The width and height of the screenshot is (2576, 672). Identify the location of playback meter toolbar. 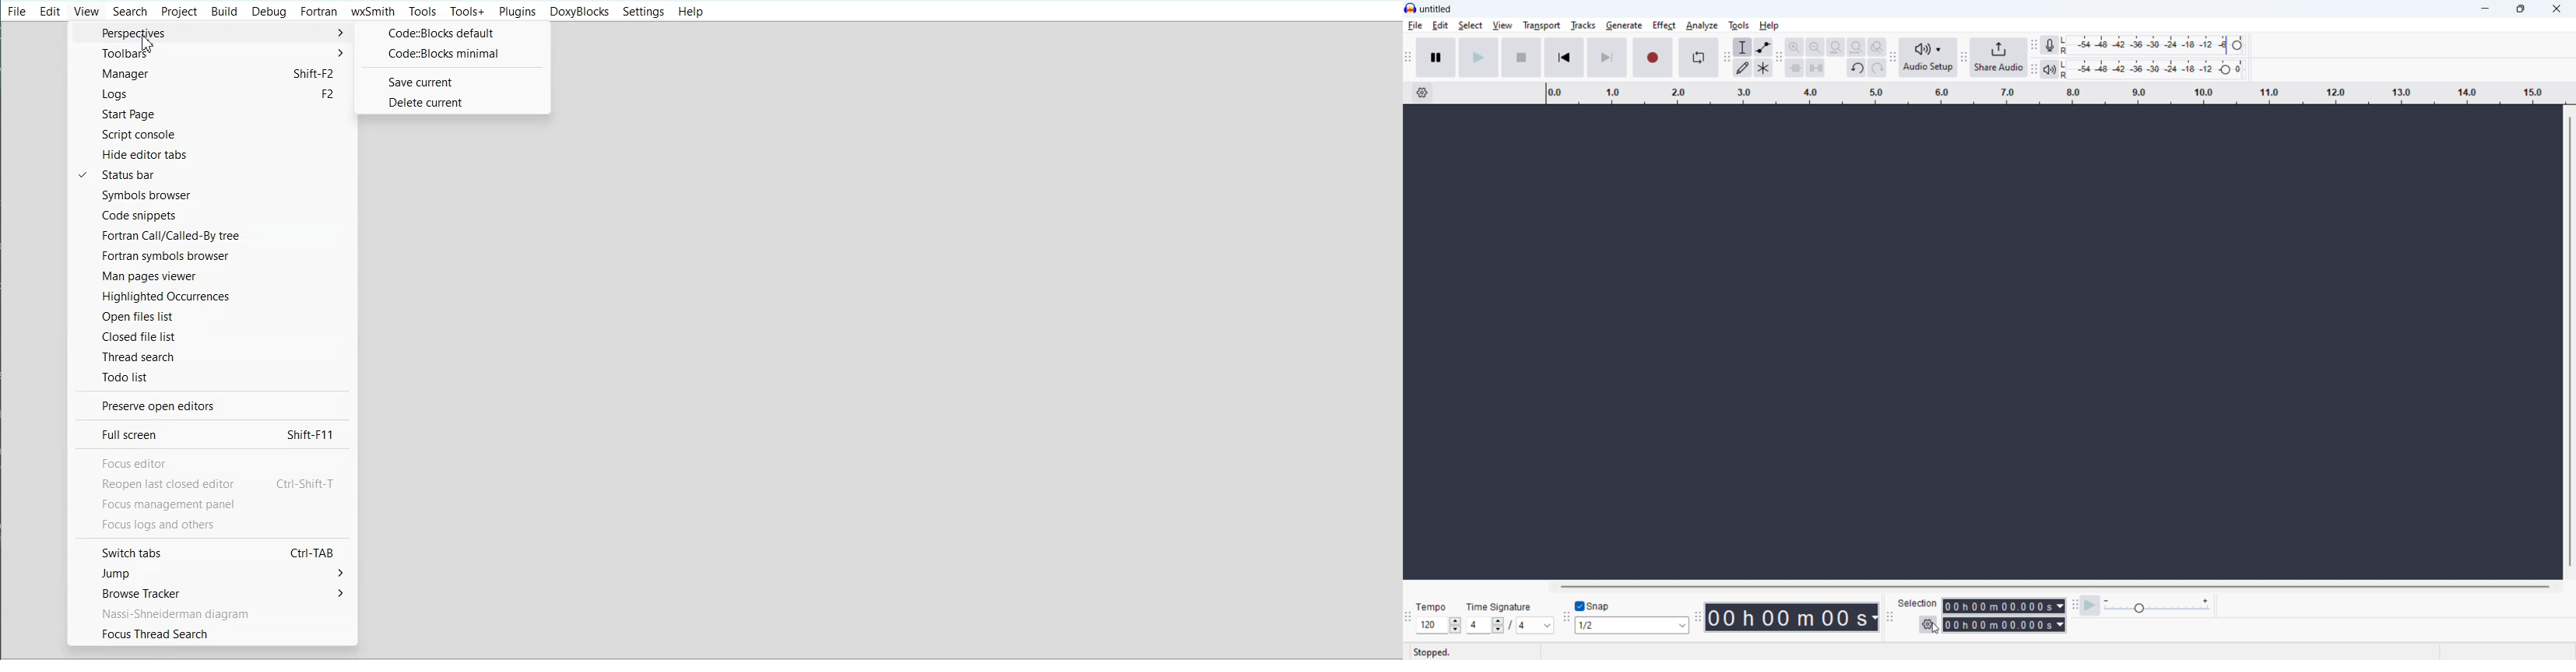
(2033, 69).